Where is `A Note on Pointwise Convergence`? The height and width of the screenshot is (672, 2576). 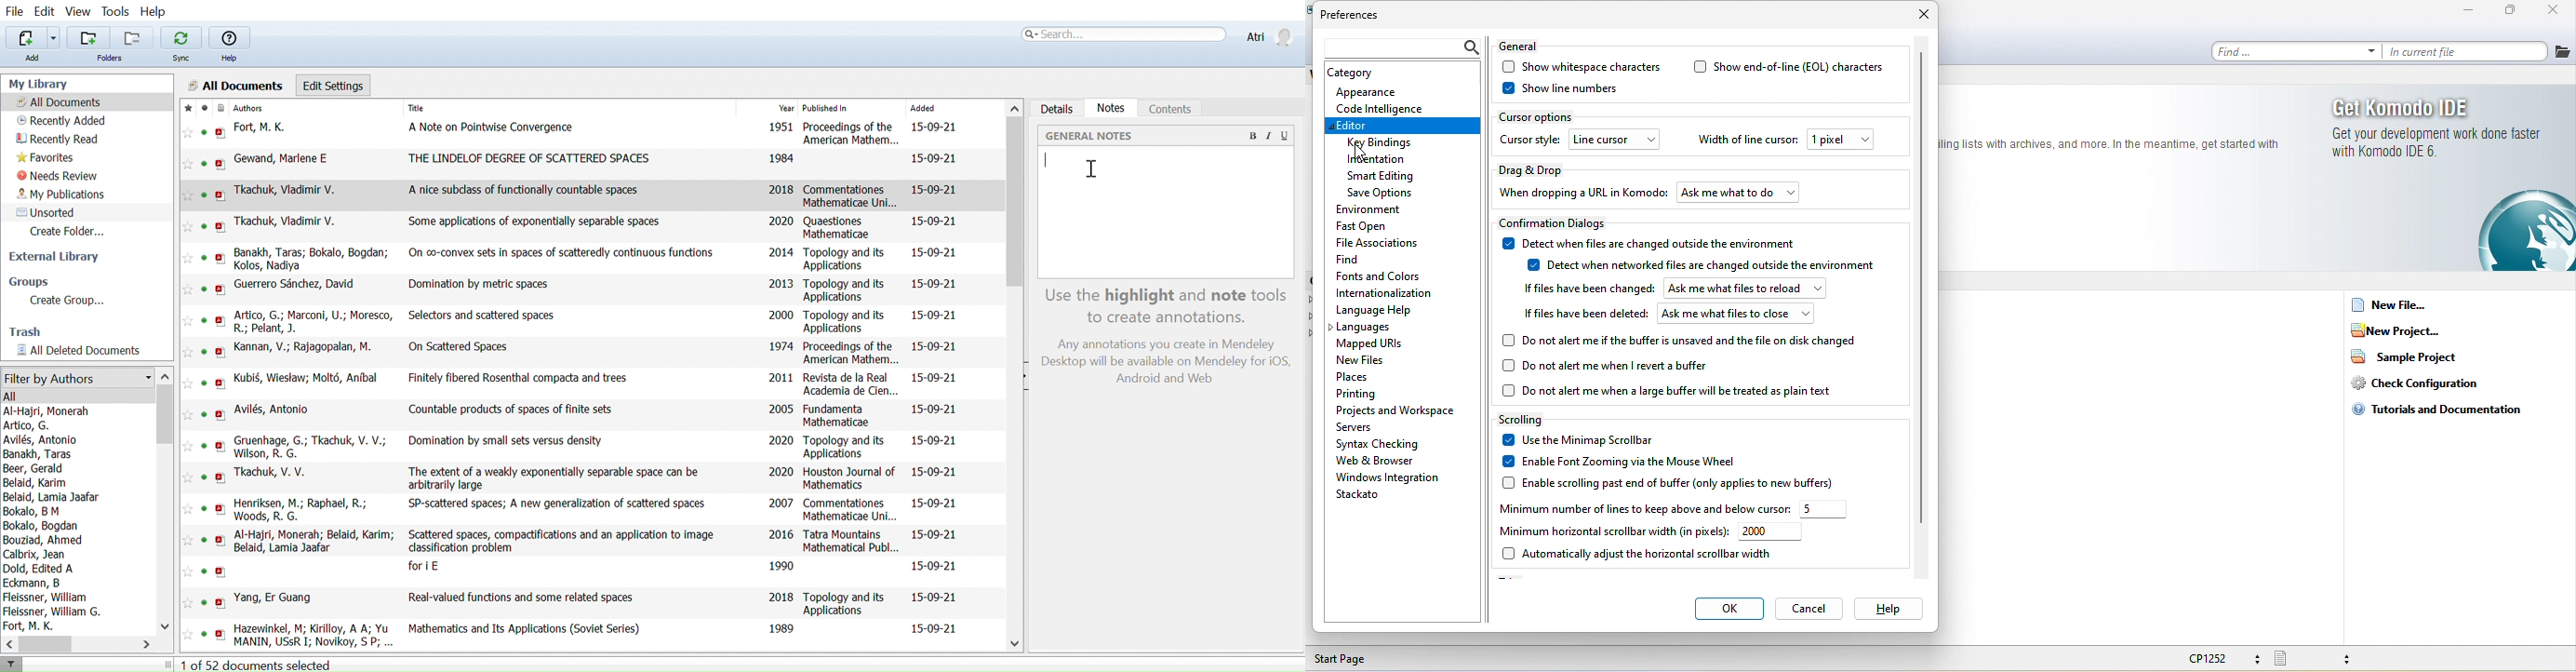 A Note on Pointwise Convergence is located at coordinates (492, 129).